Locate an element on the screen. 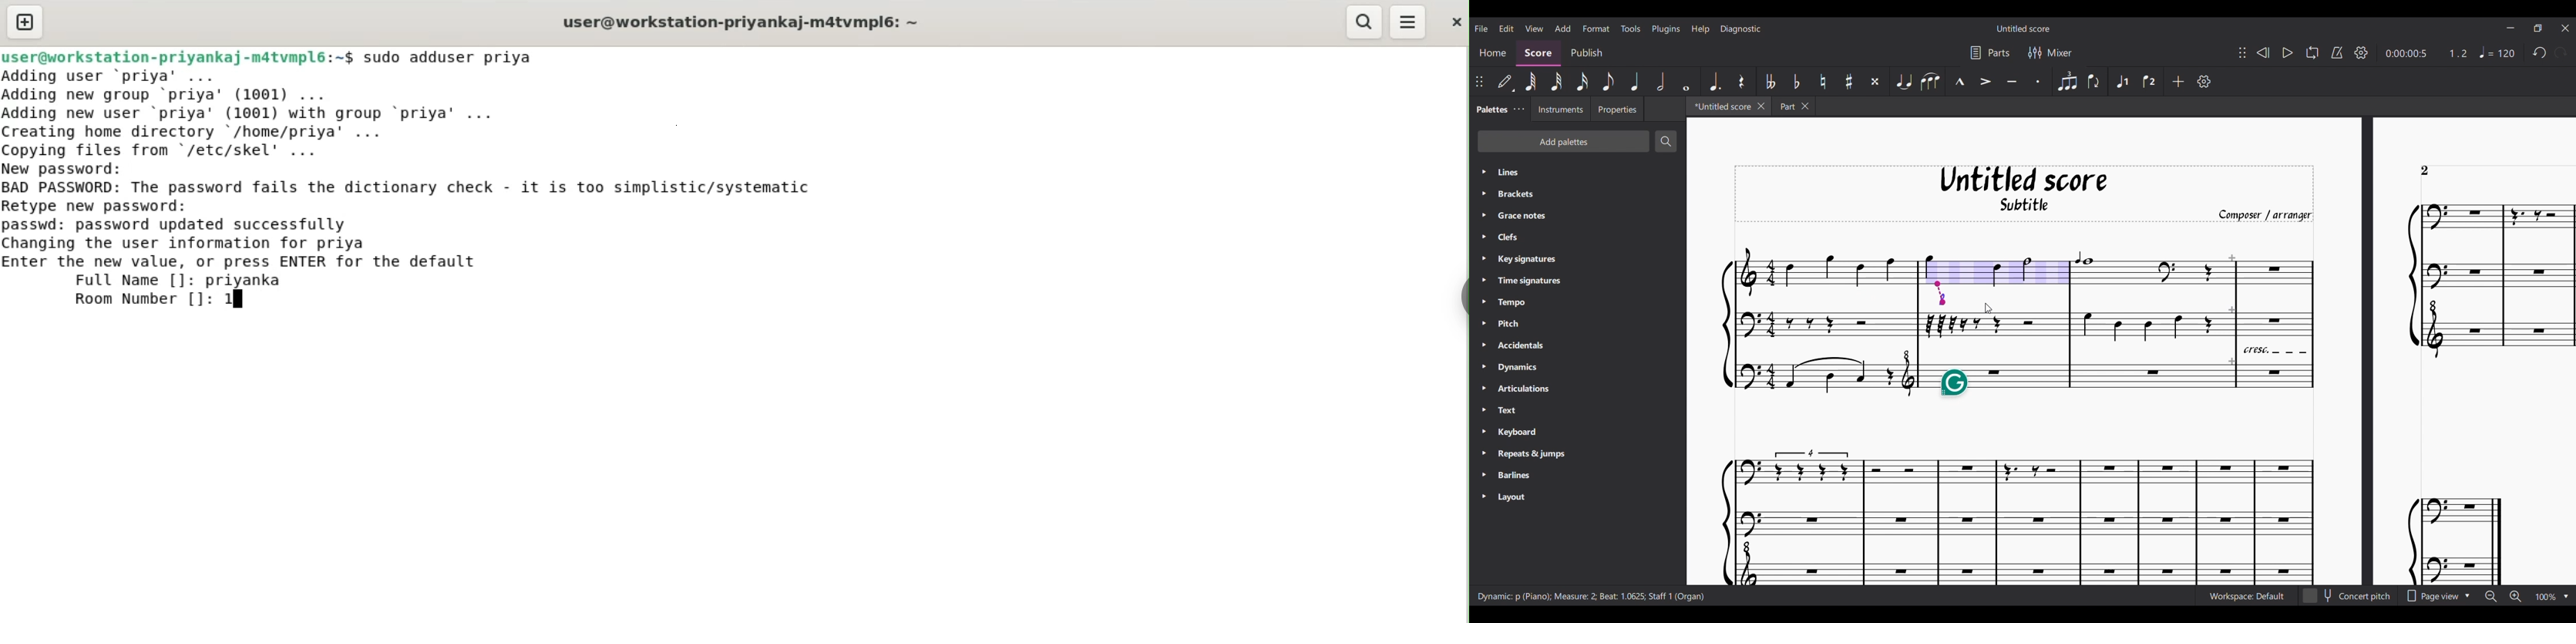 The height and width of the screenshot is (644, 2576). Voice 1 is located at coordinates (2121, 81).